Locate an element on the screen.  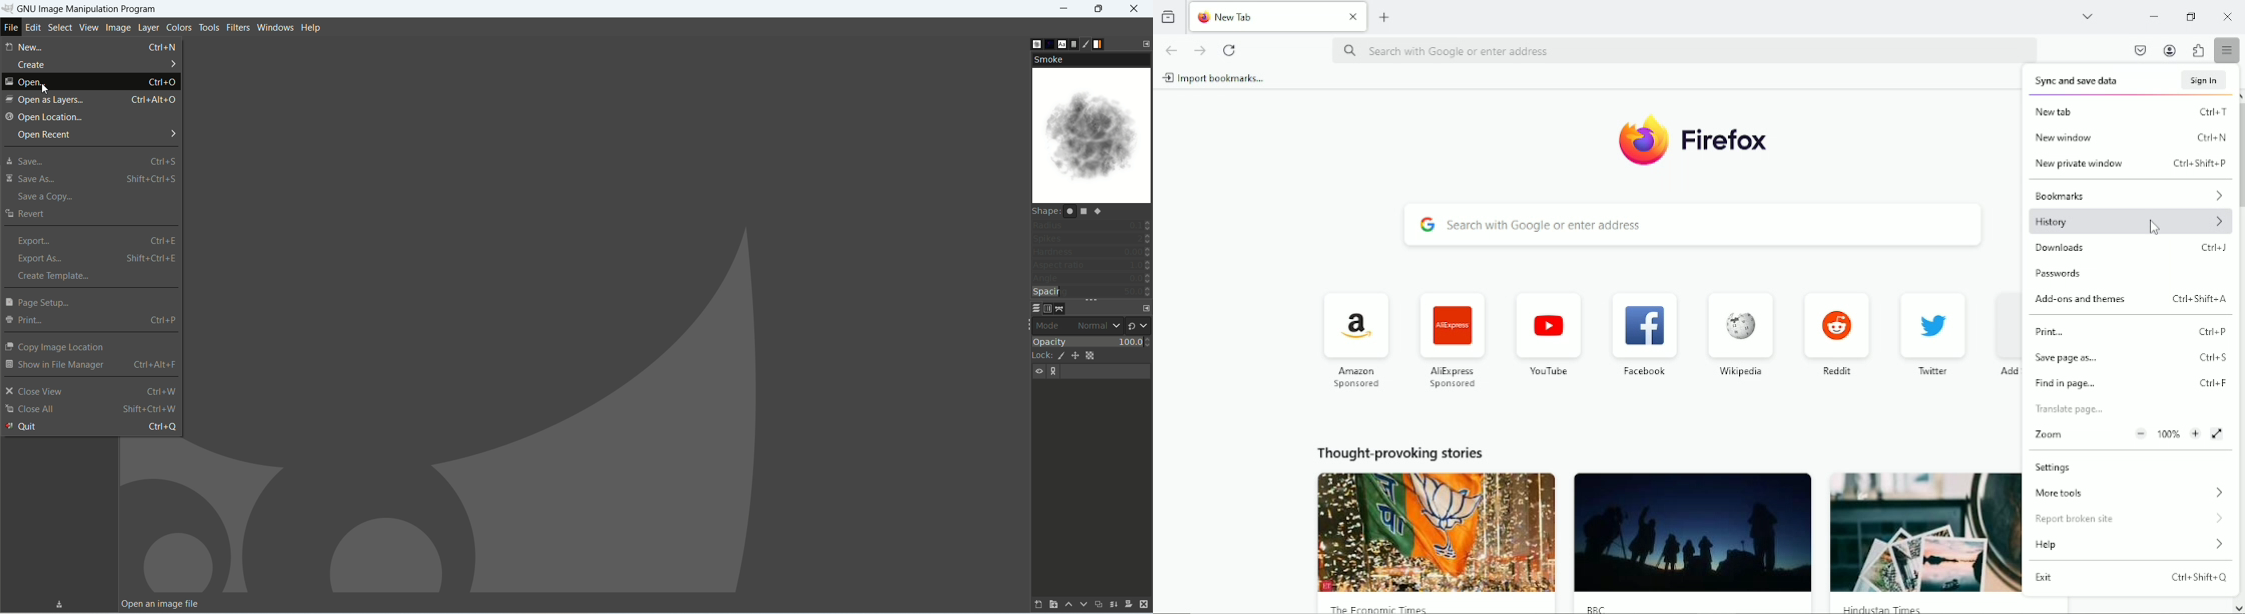
AliExpress Sponsored is located at coordinates (1453, 339).